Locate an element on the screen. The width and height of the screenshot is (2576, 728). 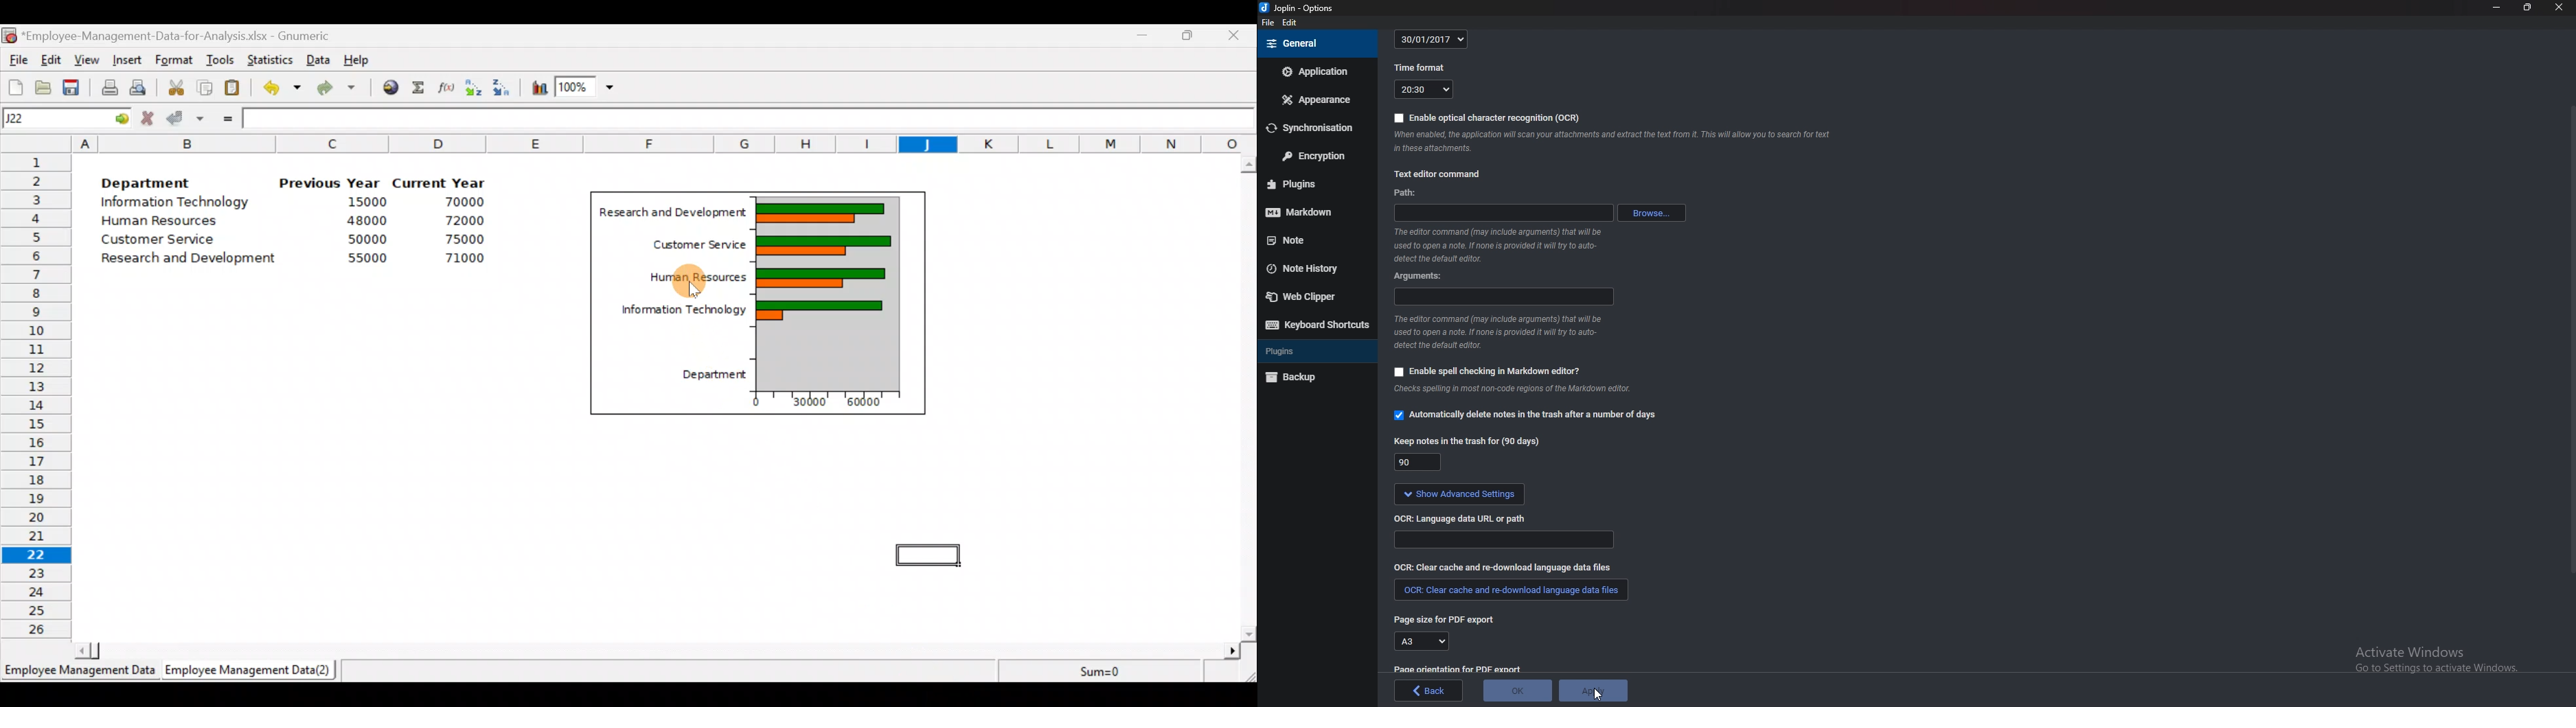
Department is located at coordinates (156, 183).